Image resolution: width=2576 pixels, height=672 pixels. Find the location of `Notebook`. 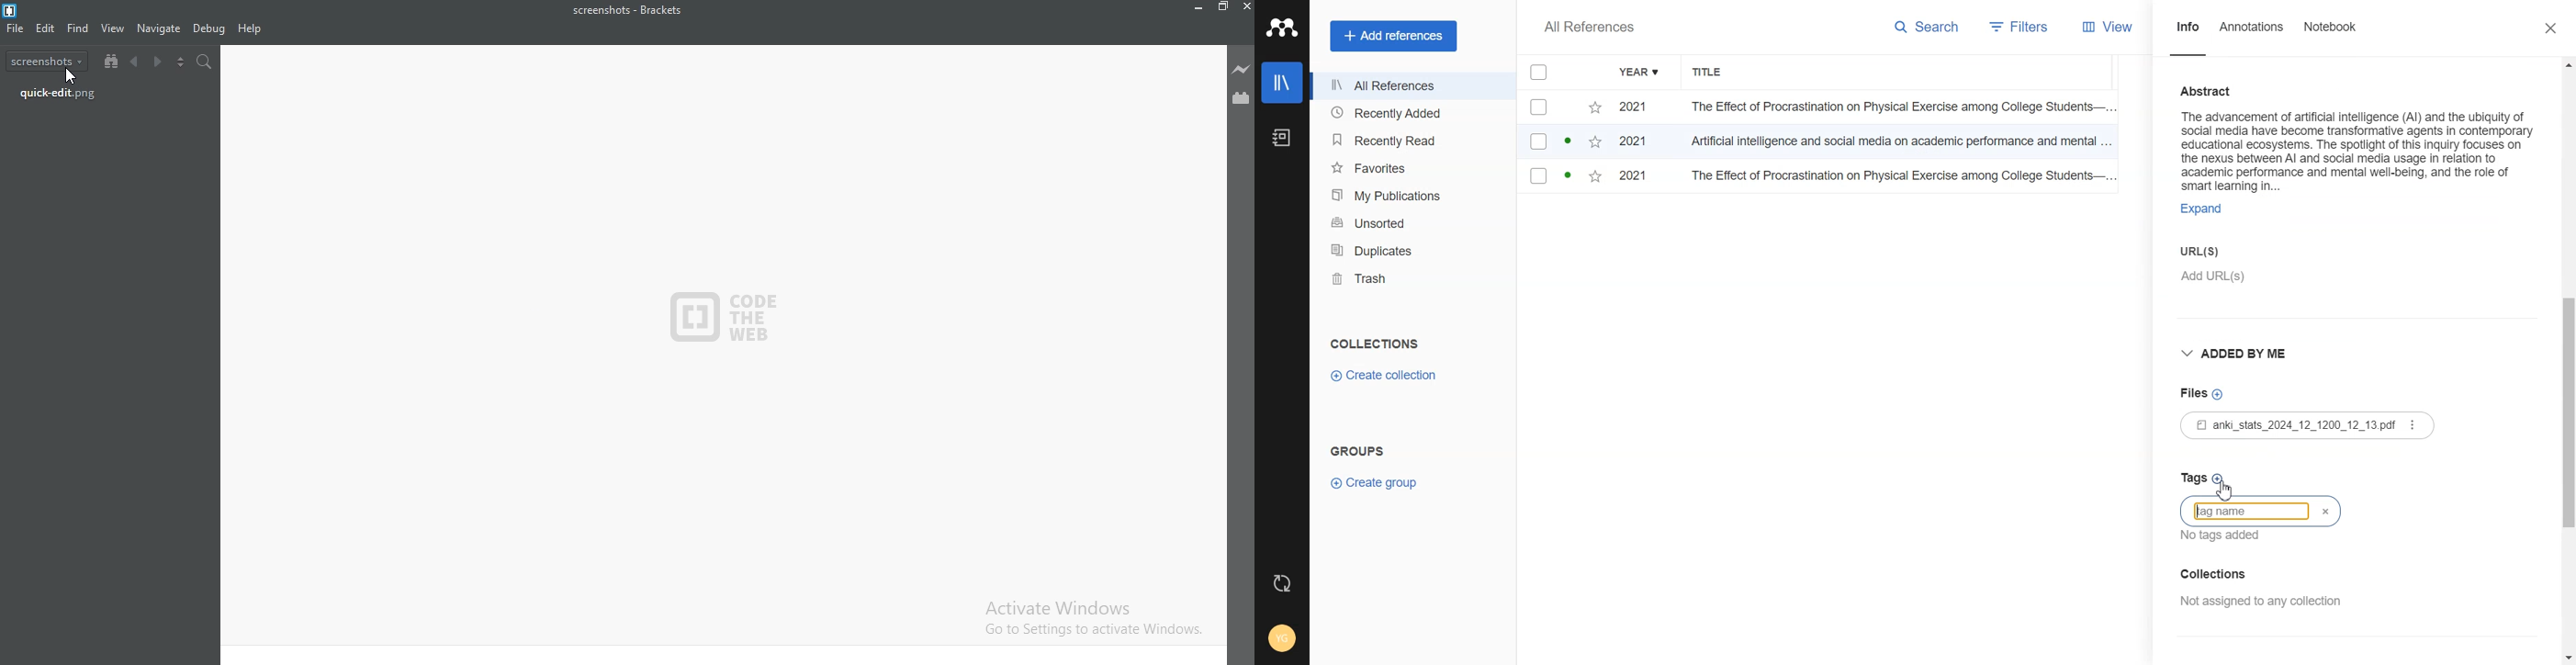

Notebook is located at coordinates (1281, 138).